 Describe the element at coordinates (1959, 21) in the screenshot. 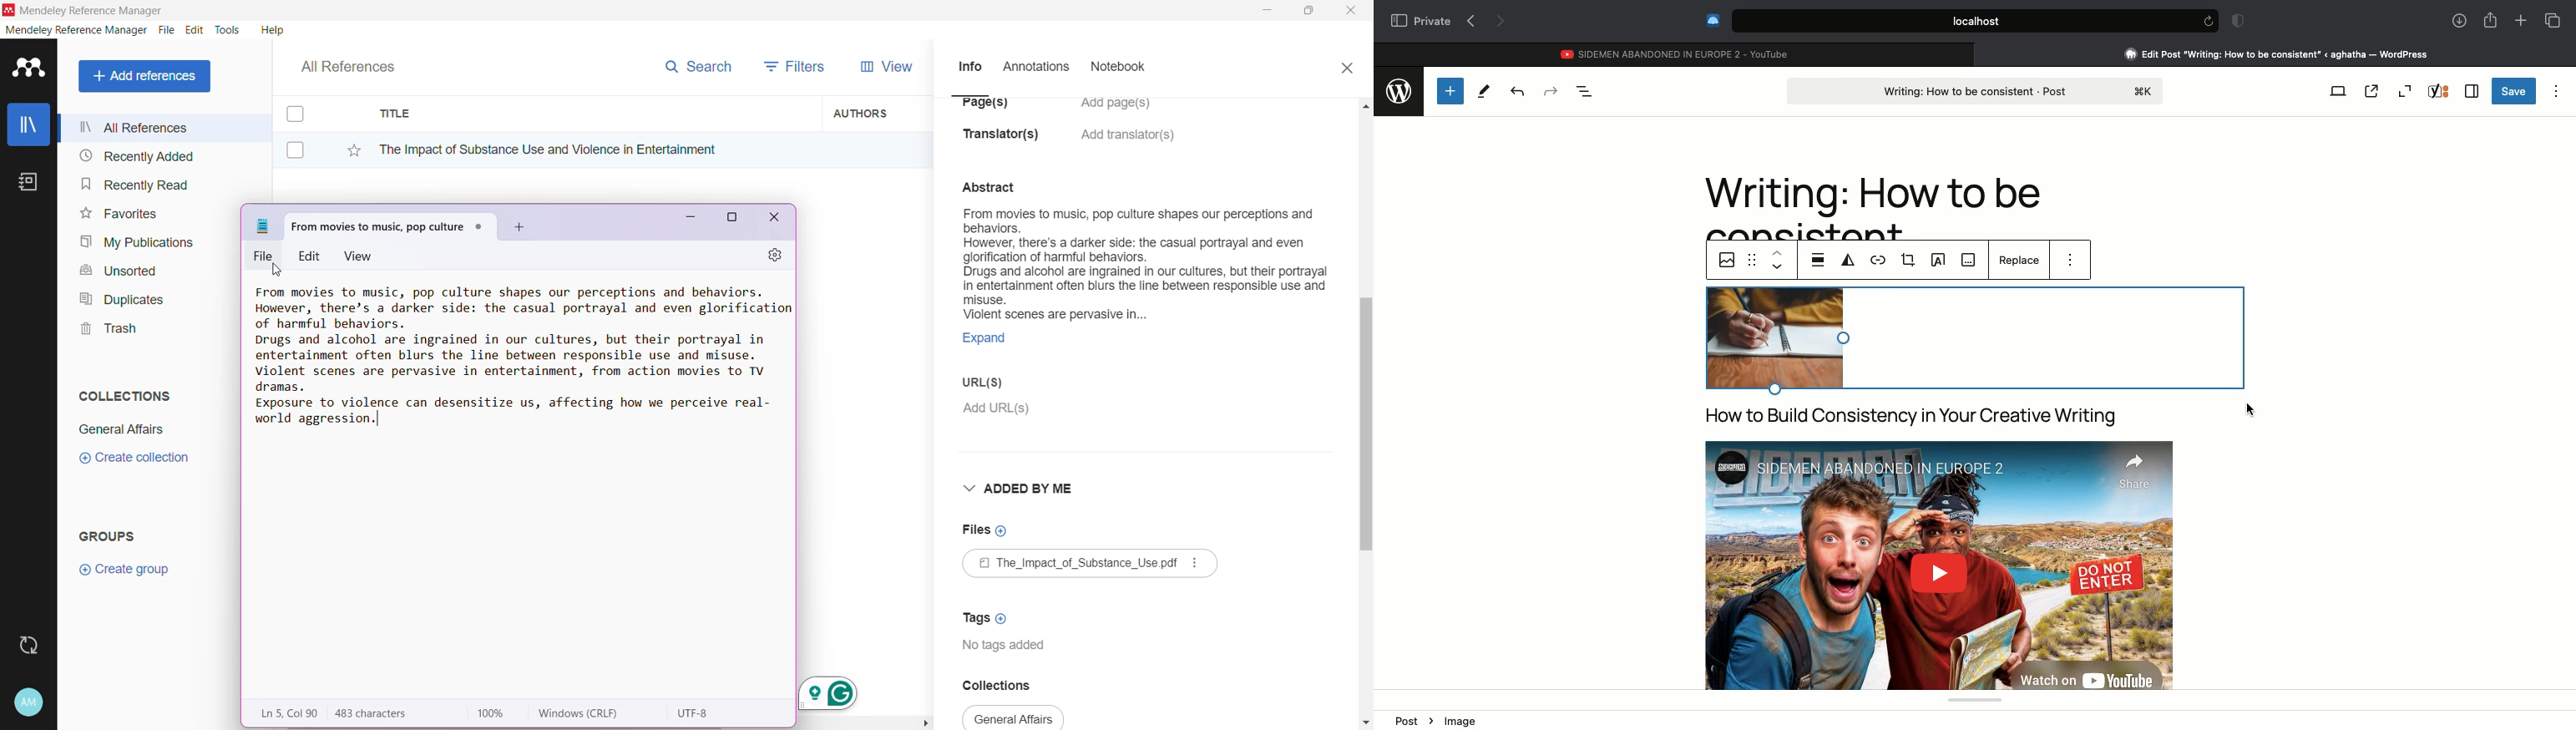

I see `Search bar` at that location.